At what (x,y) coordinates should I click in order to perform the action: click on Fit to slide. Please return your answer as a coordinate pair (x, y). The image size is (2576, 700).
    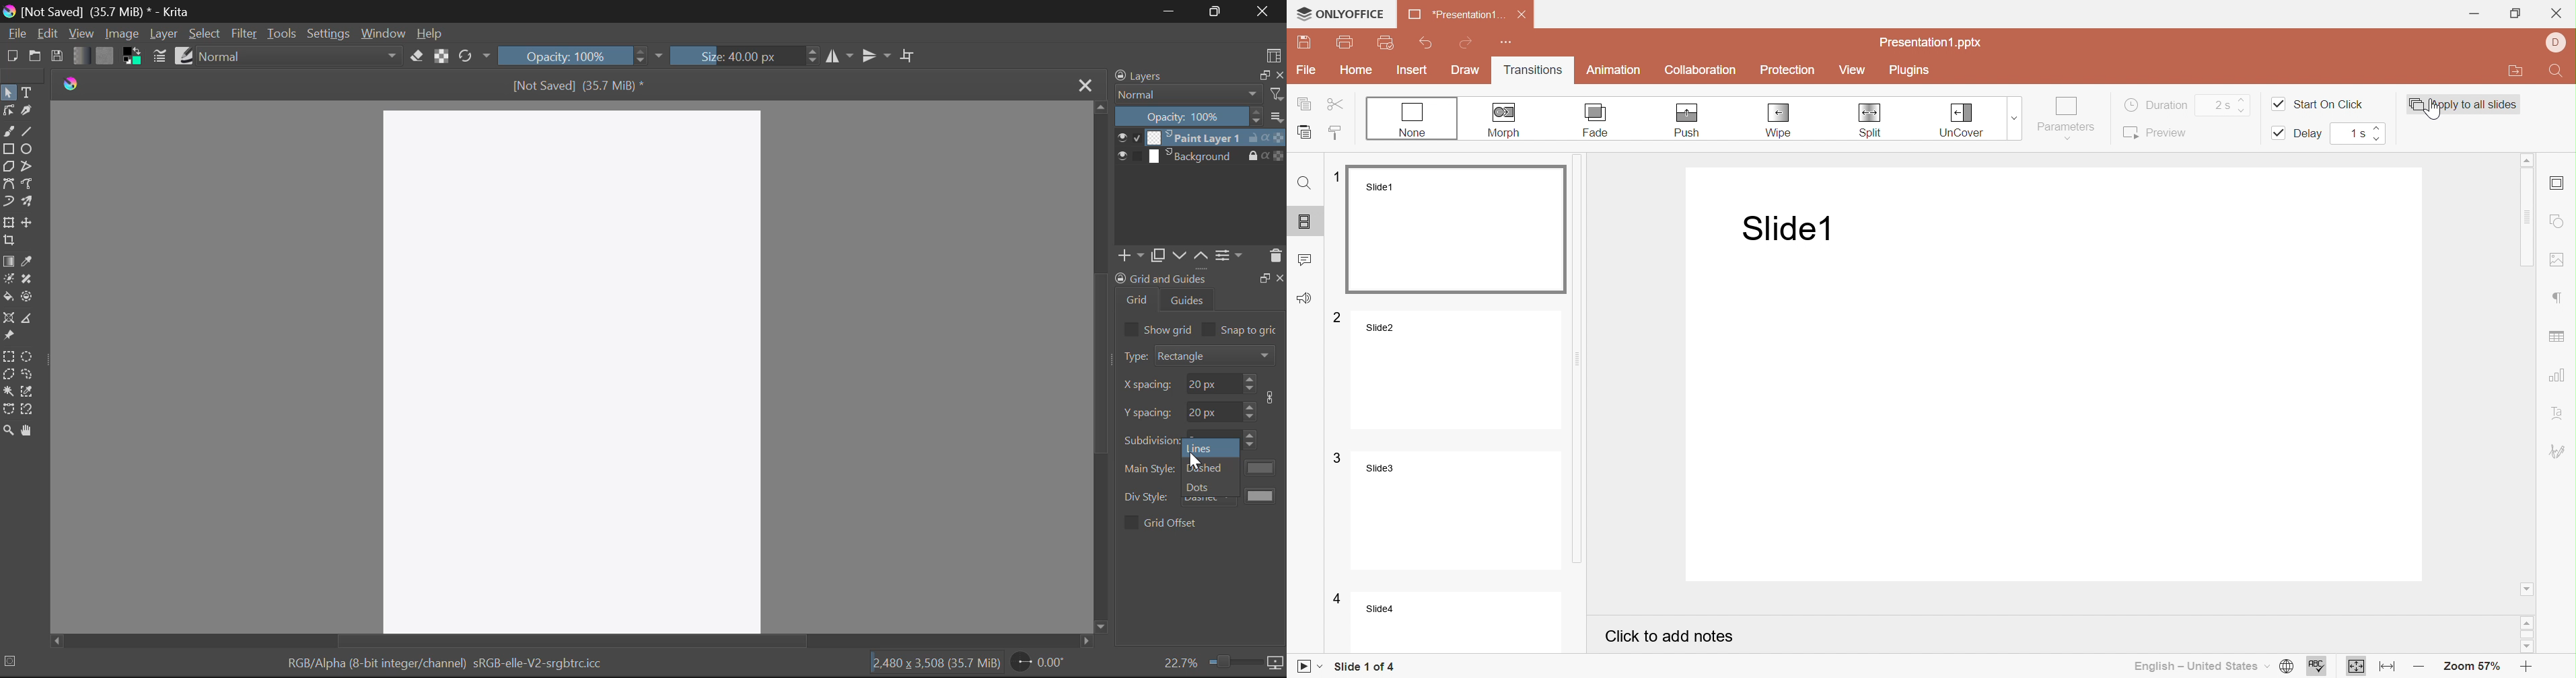
    Looking at the image, I should click on (2355, 666).